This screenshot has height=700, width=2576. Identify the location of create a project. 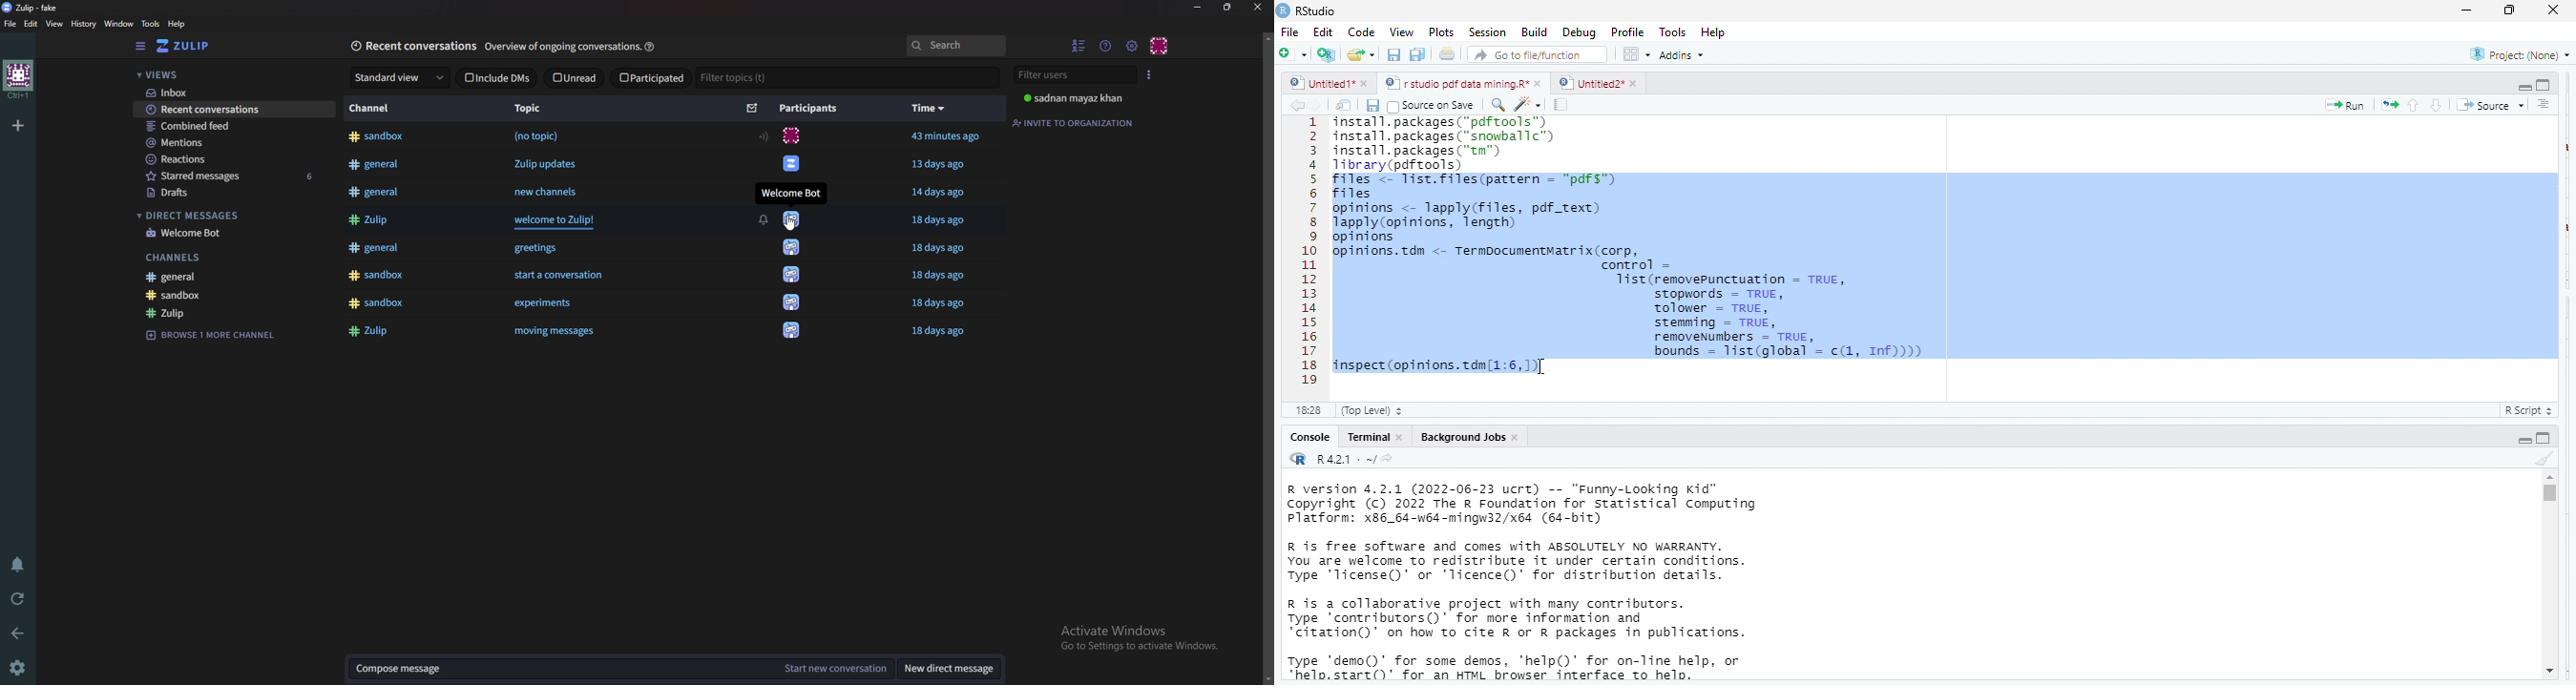
(1325, 54).